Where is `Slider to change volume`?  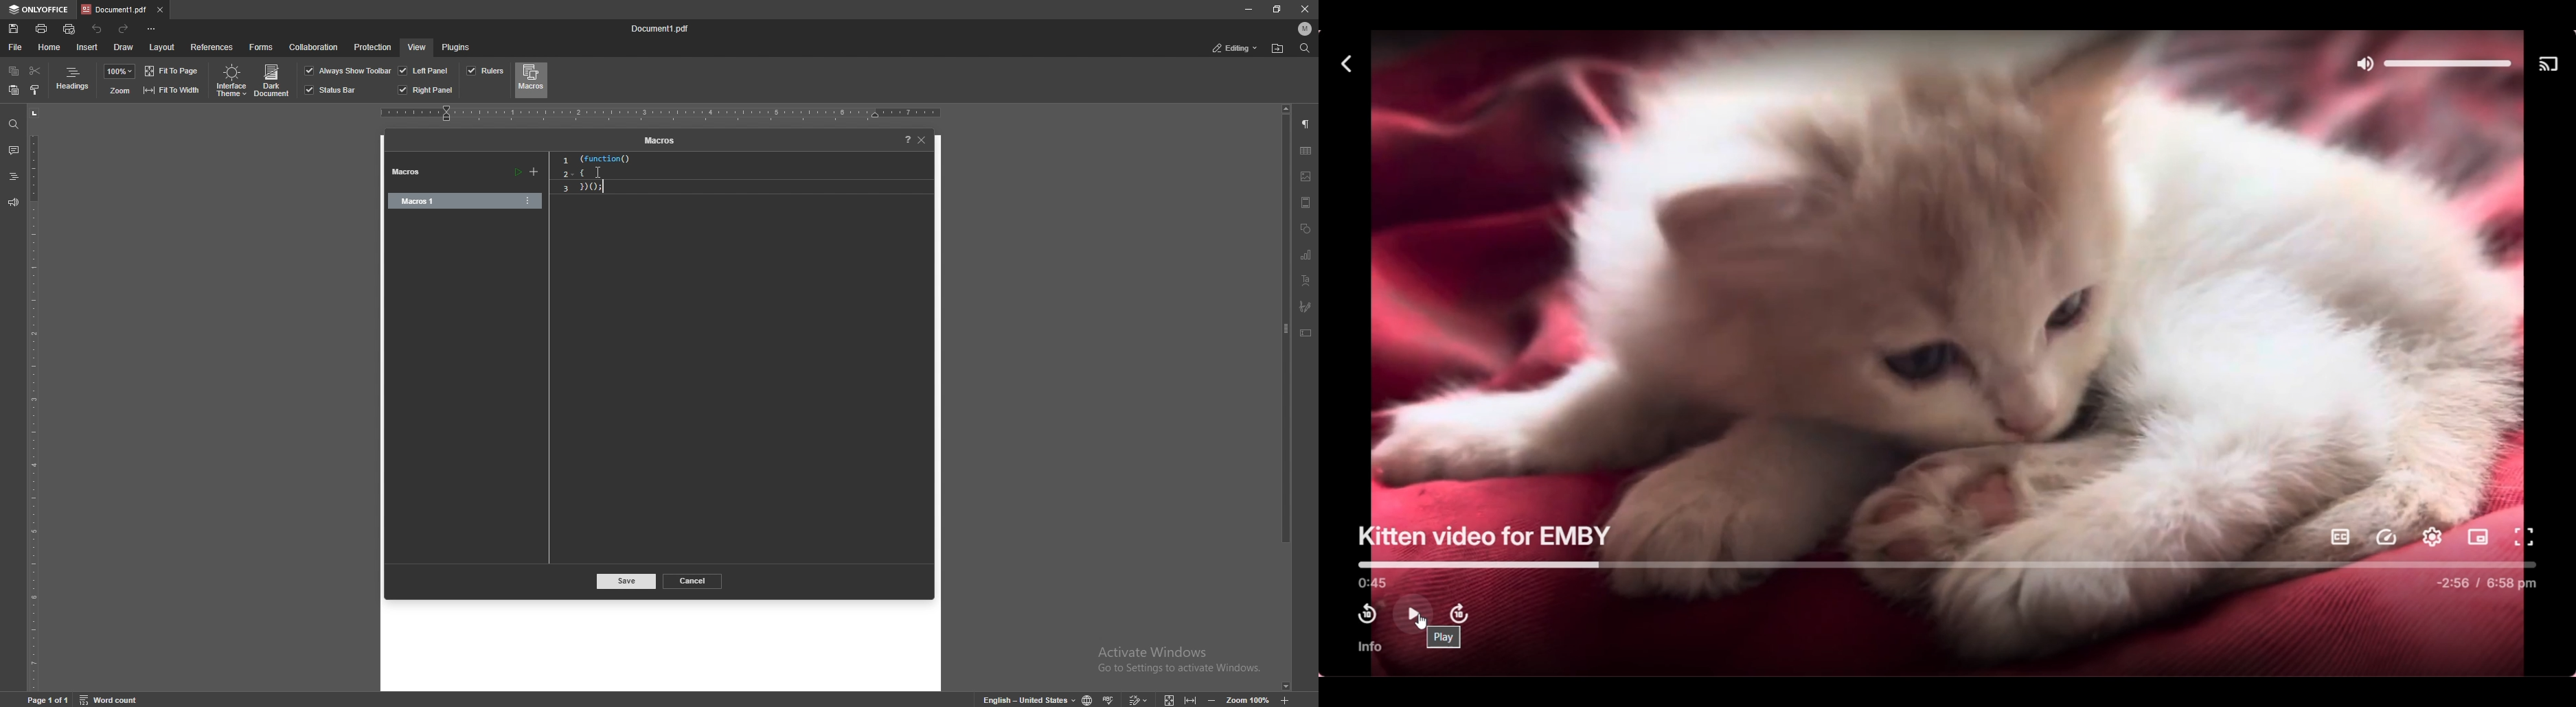
Slider to change volume is located at coordinates (2448, 63).